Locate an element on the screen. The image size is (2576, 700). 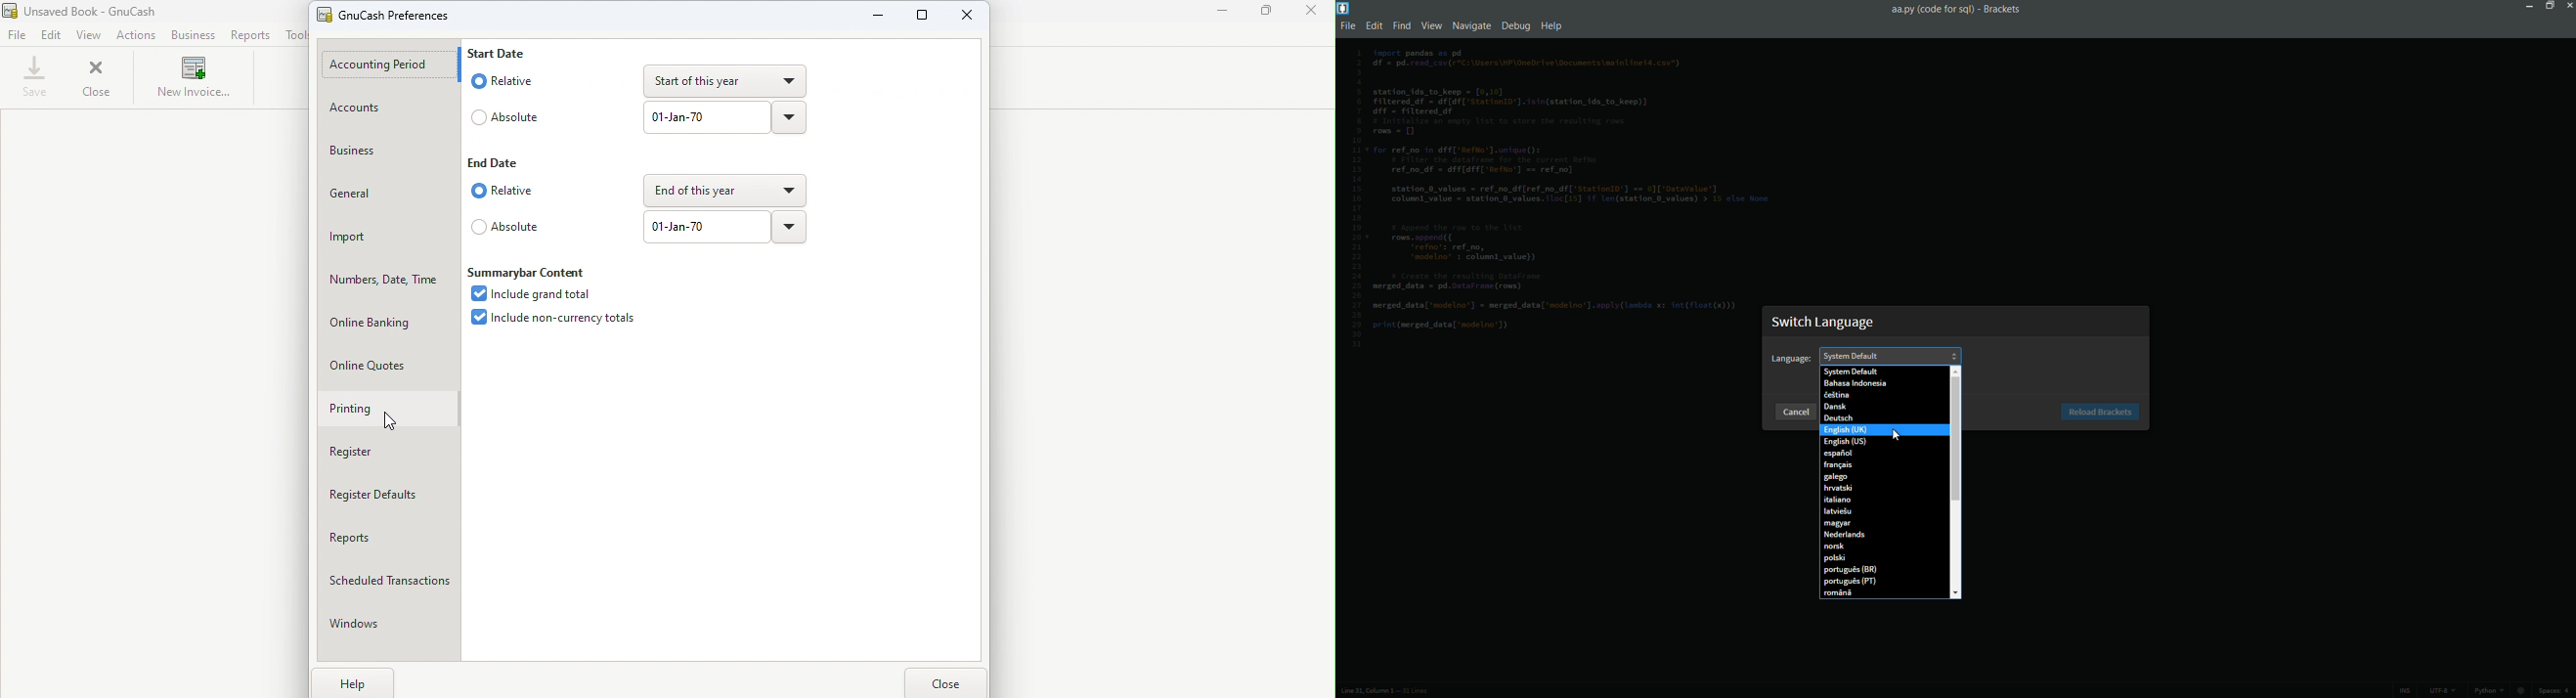
file encoding is located at coordinates (2442, 691).